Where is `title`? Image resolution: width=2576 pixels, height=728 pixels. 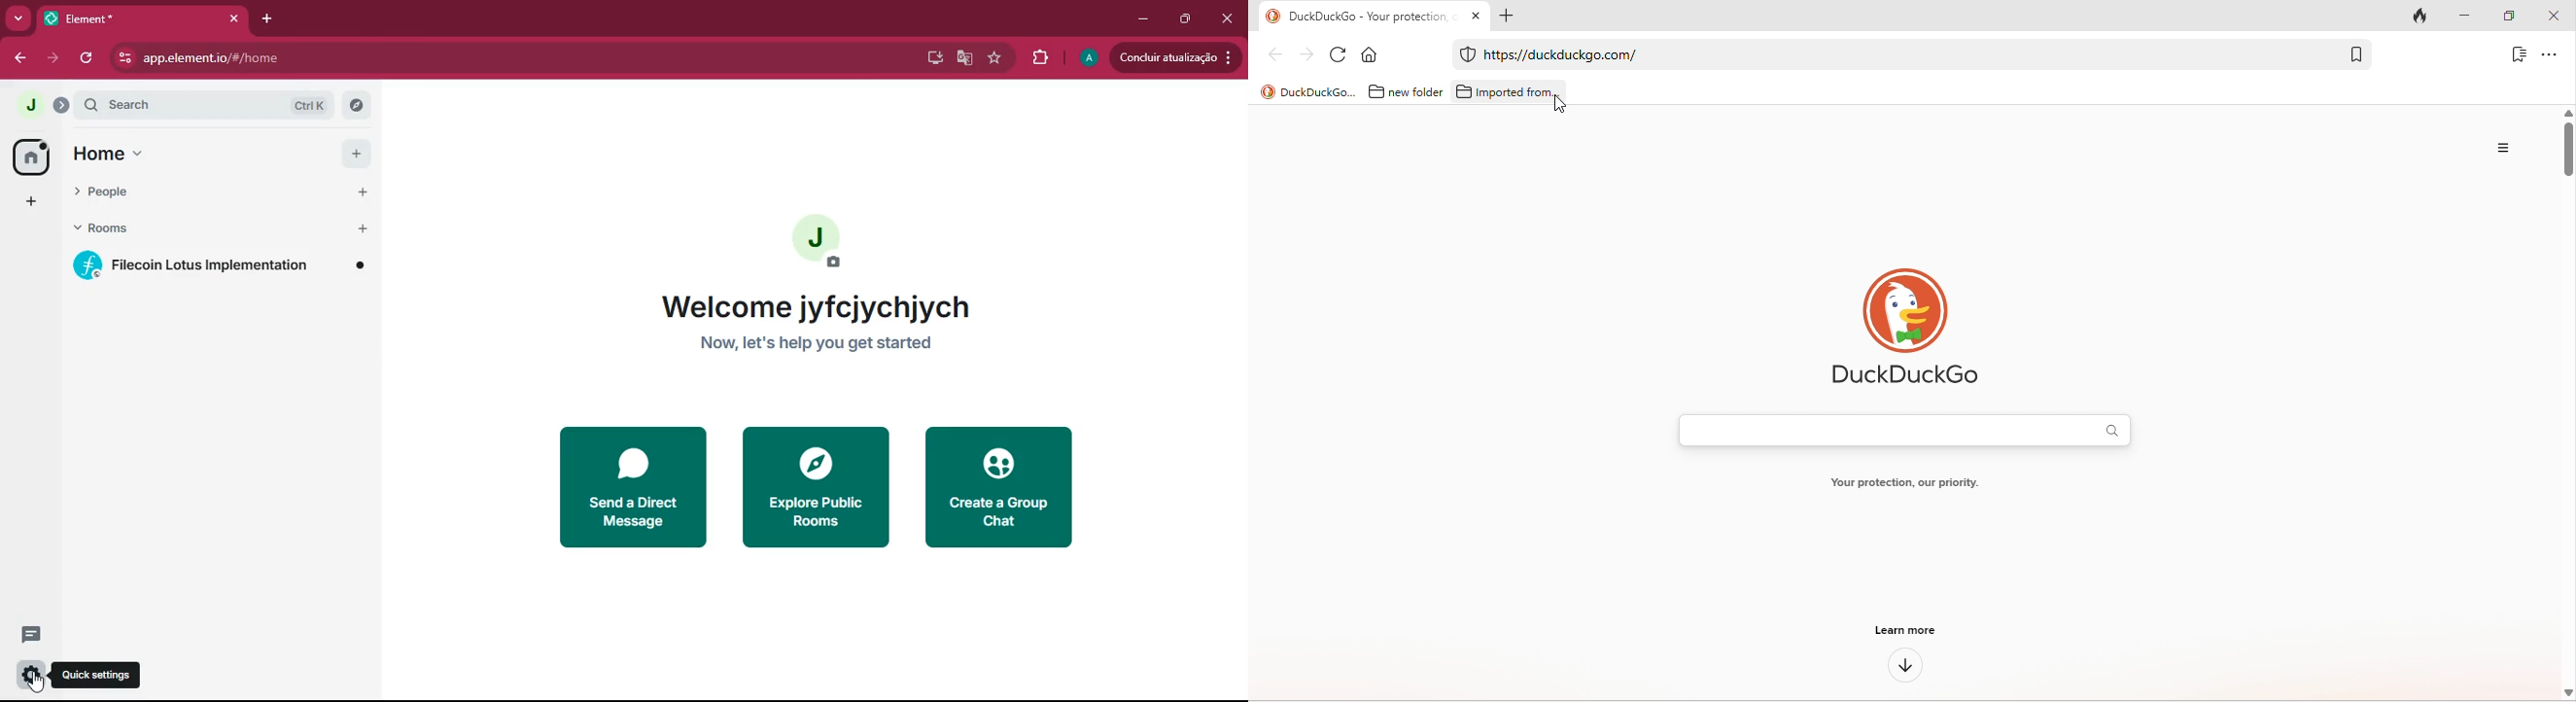 title is located at coordinates (1305, 91).